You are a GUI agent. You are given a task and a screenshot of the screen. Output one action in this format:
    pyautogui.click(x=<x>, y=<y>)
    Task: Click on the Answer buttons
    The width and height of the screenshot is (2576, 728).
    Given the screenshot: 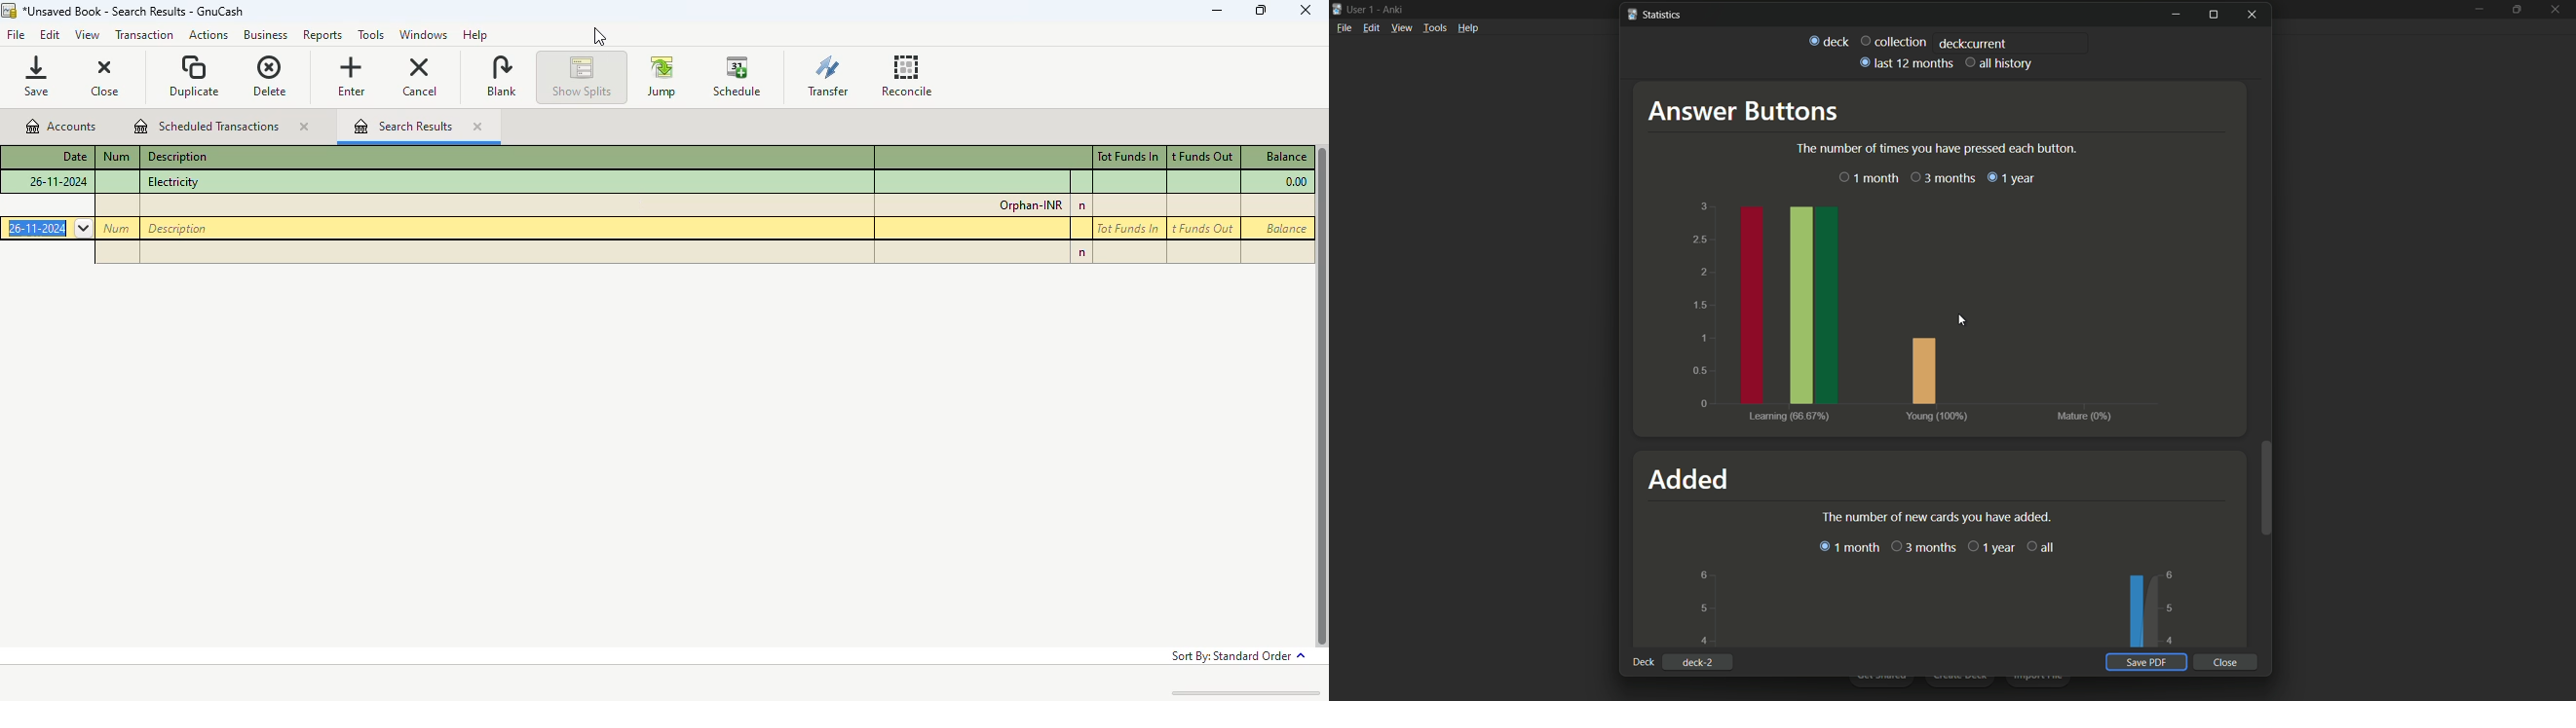 What is the action you would take?
    pyautogui.click(x=1741, y=110)
    